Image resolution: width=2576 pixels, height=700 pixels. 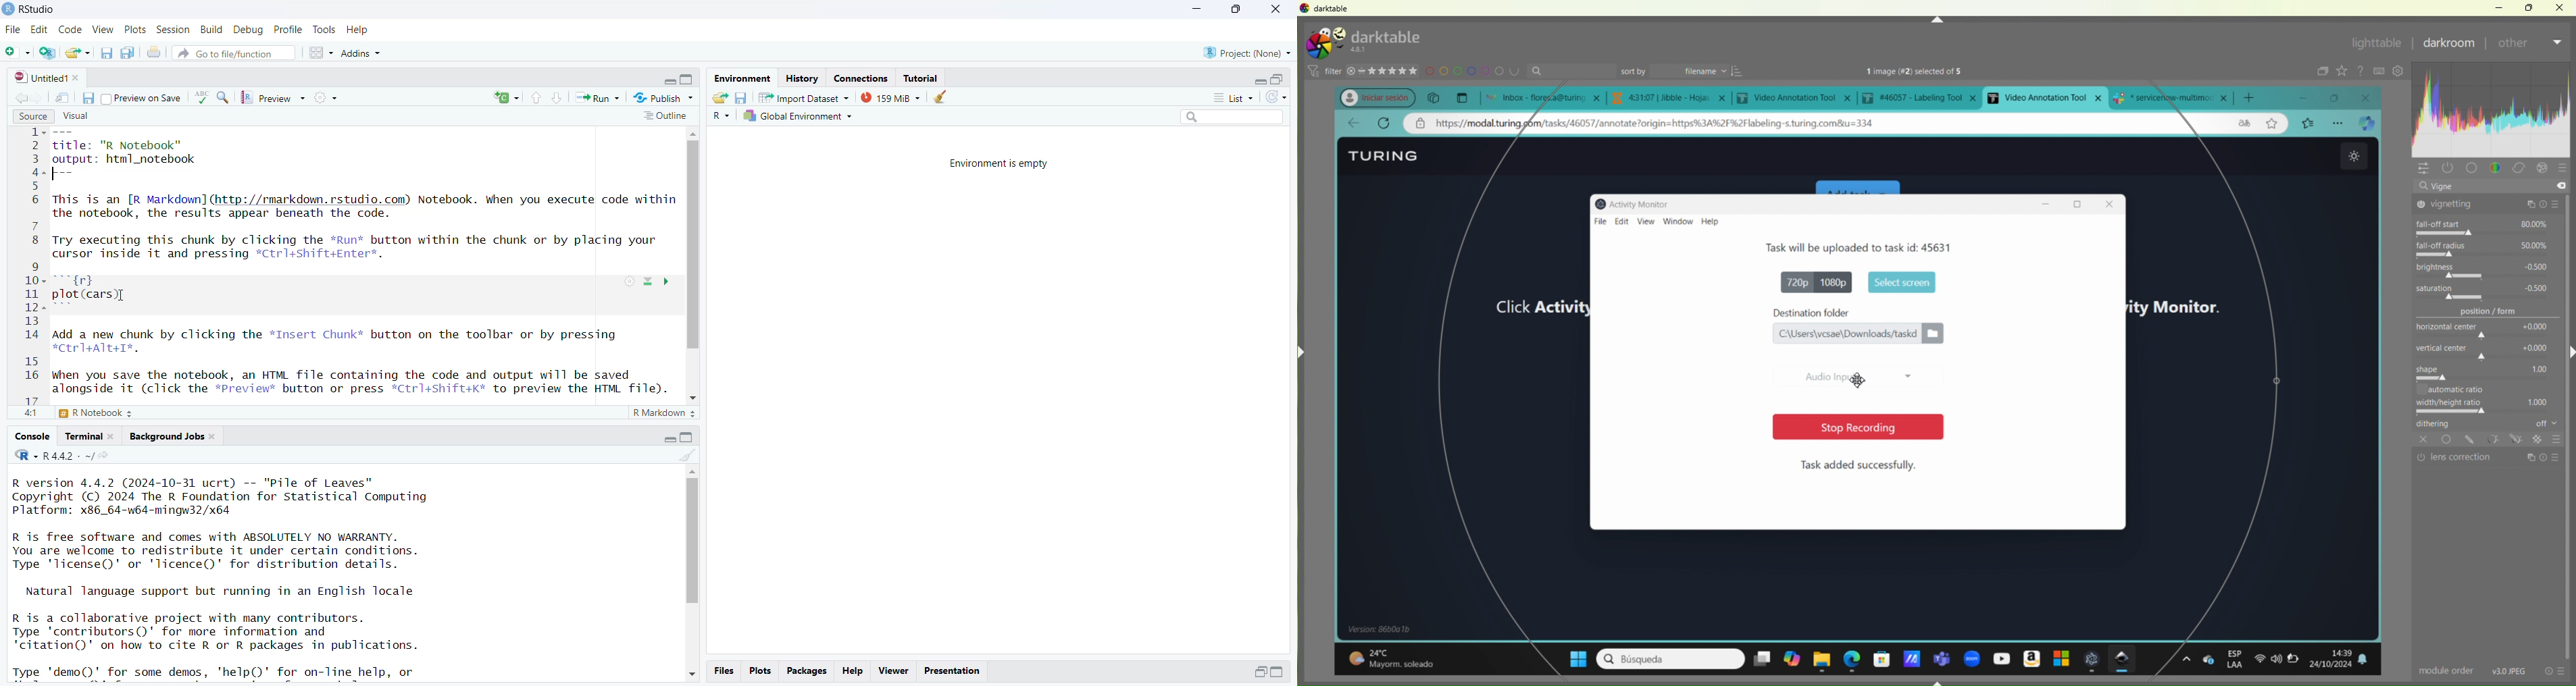 What do you see at coordinates (1624, 219) in the screenshot?
I see `edit` at bounding box center [1624, 219].